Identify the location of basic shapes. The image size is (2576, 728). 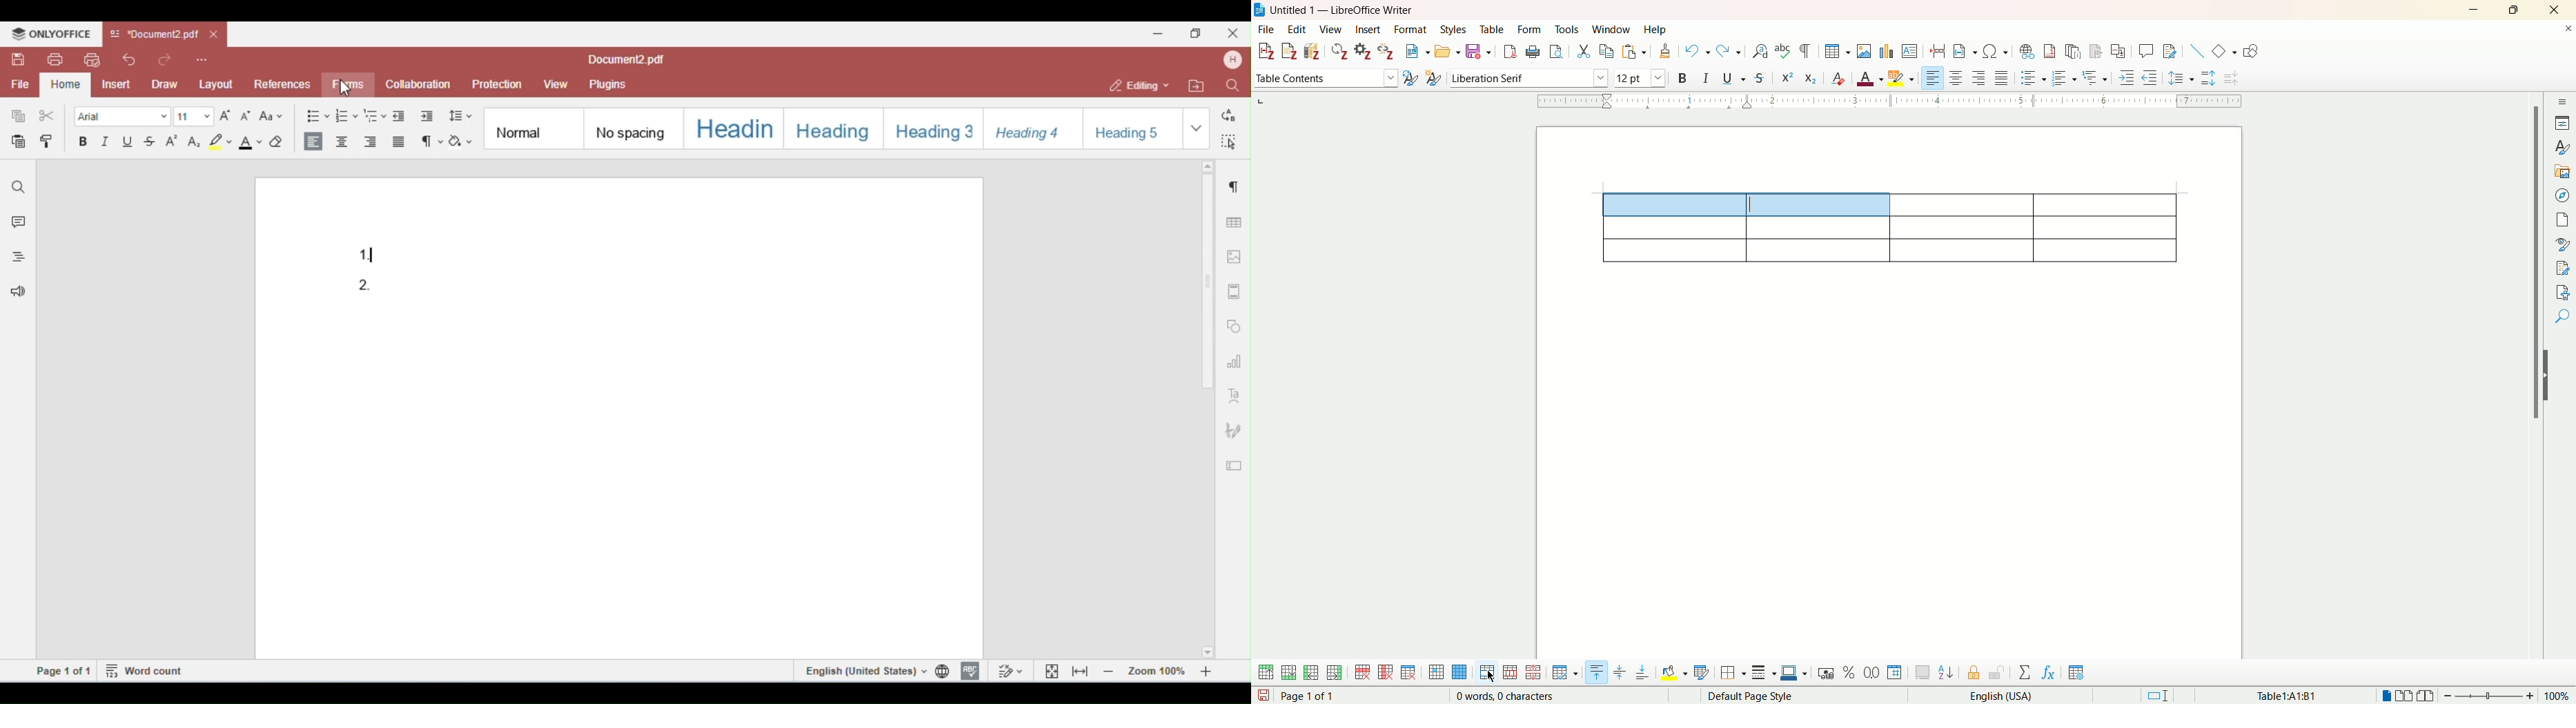
(2225, 51).